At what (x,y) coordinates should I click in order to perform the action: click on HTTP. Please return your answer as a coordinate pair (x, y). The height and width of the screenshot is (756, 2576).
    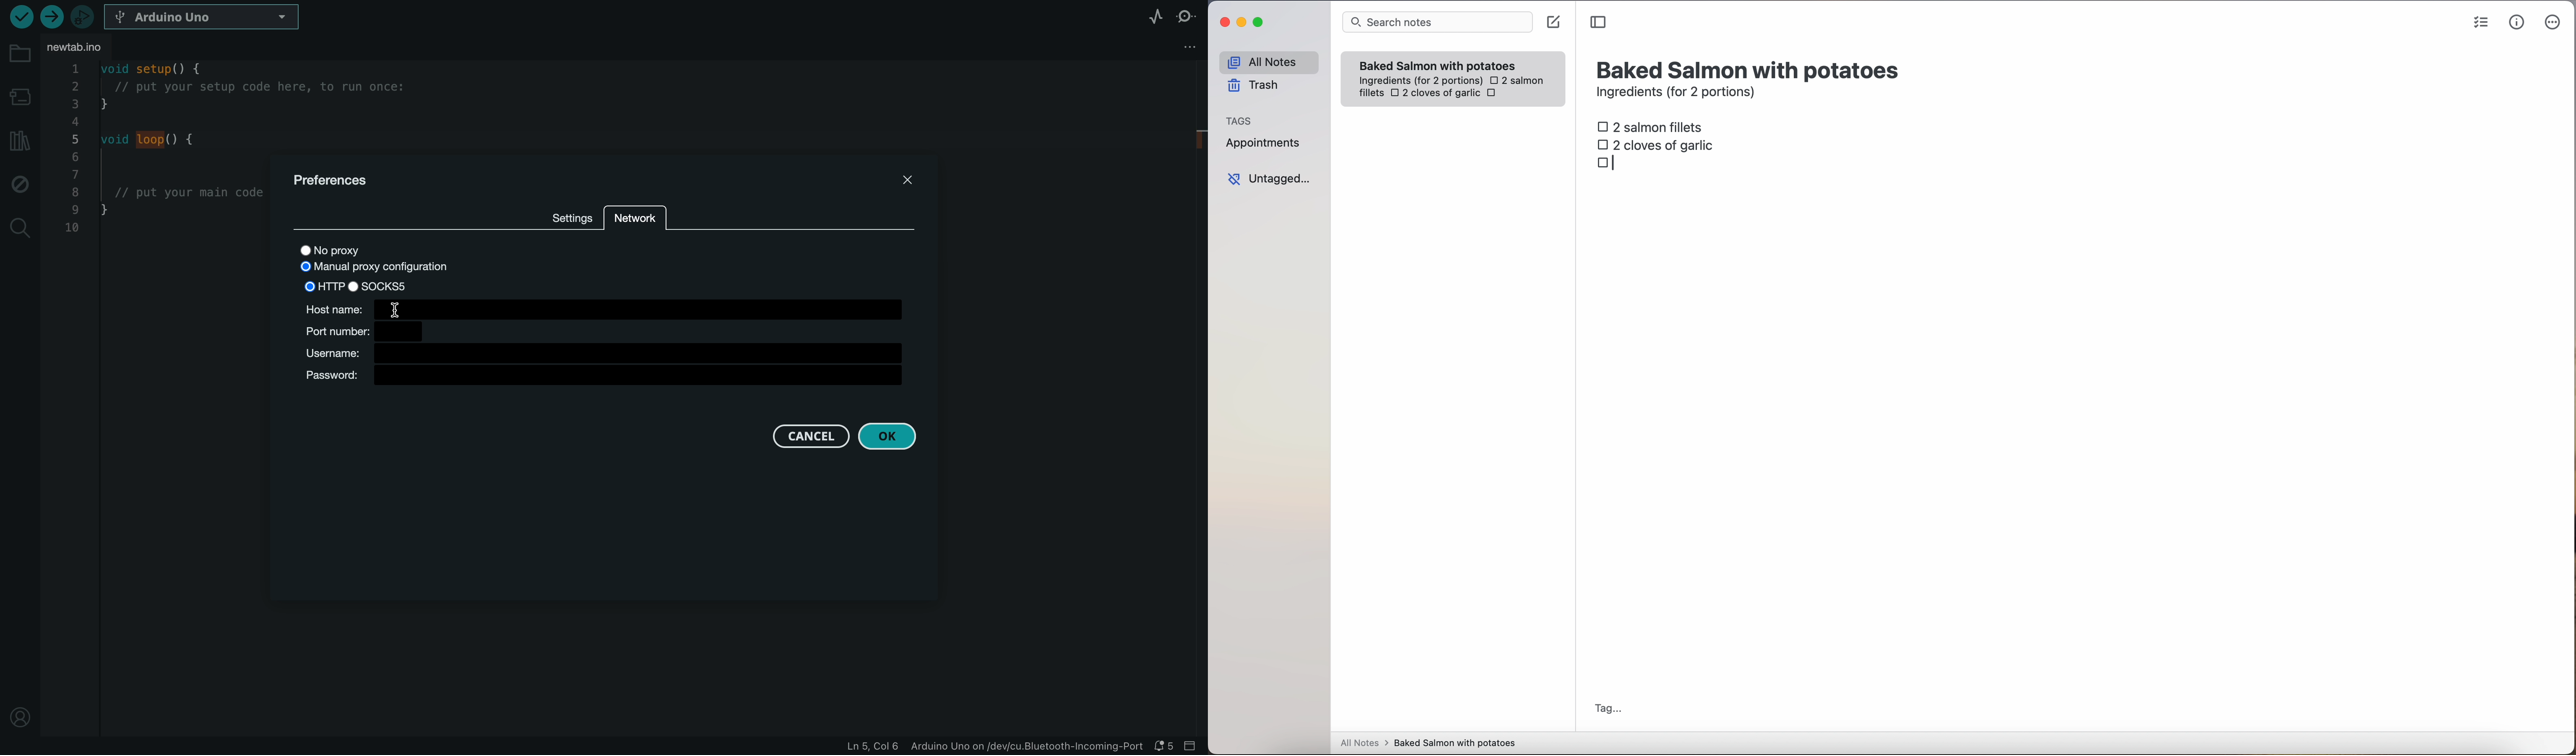
    Looking at the image, I should click on (323, 284).